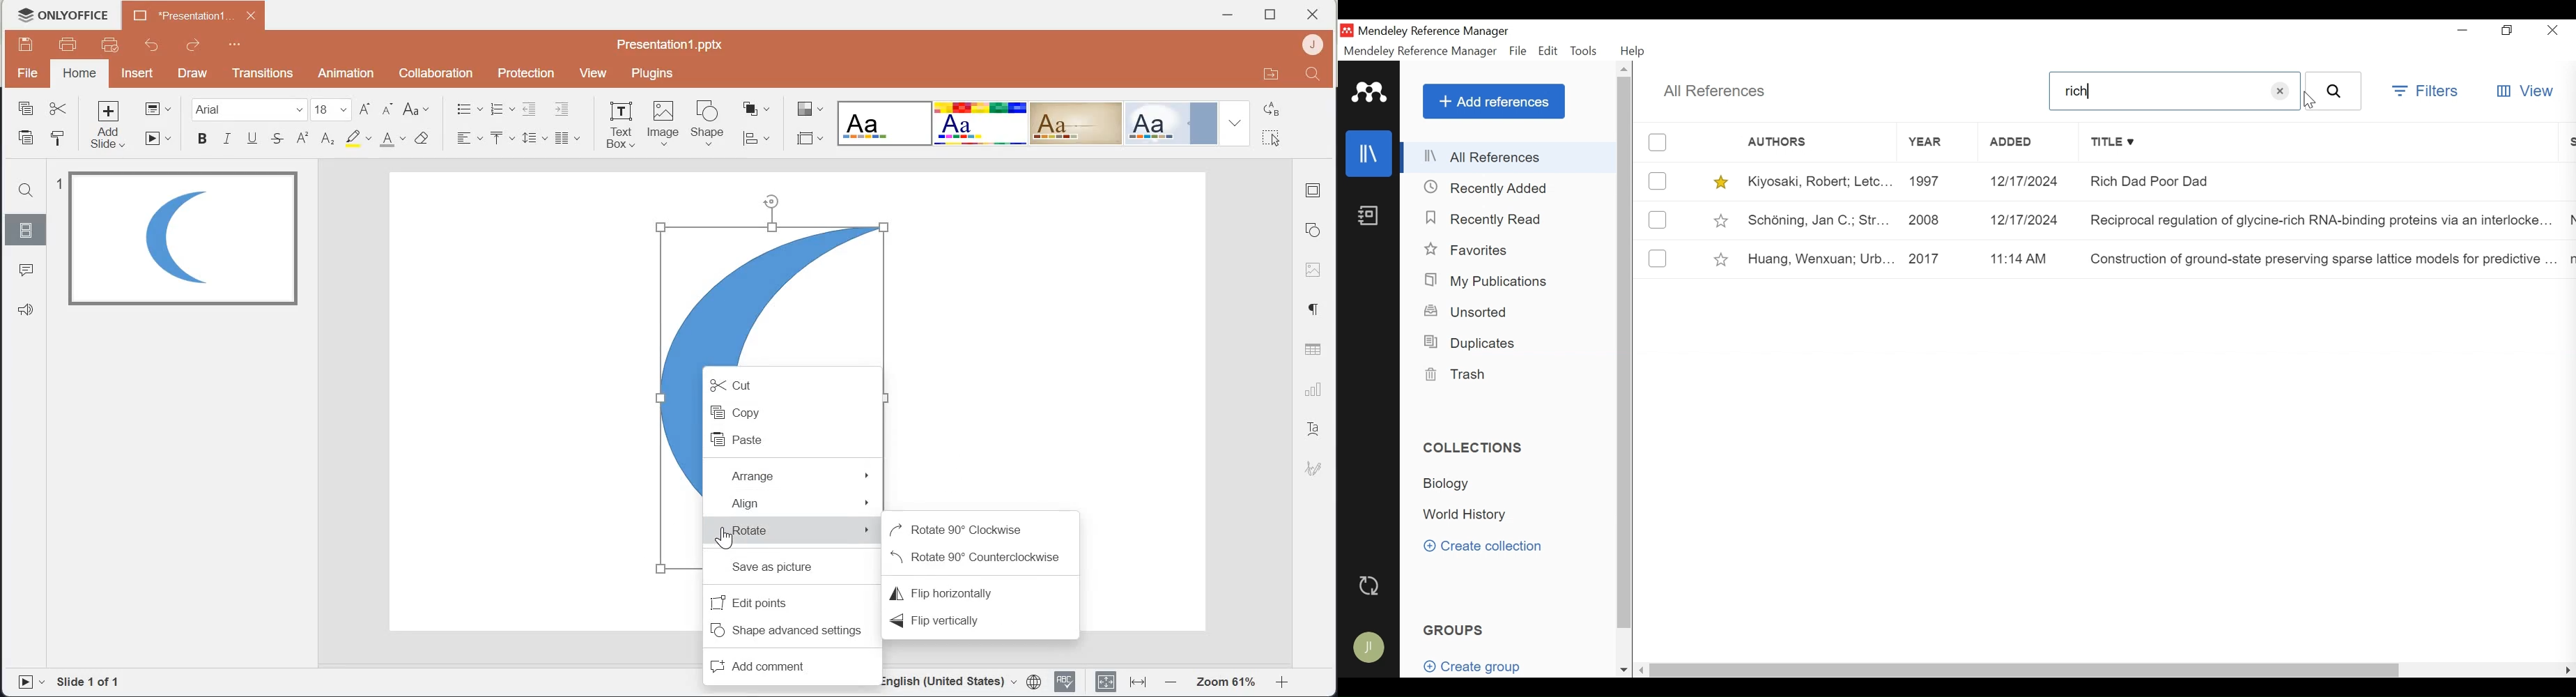  I want to click on close, so click(251, 15).